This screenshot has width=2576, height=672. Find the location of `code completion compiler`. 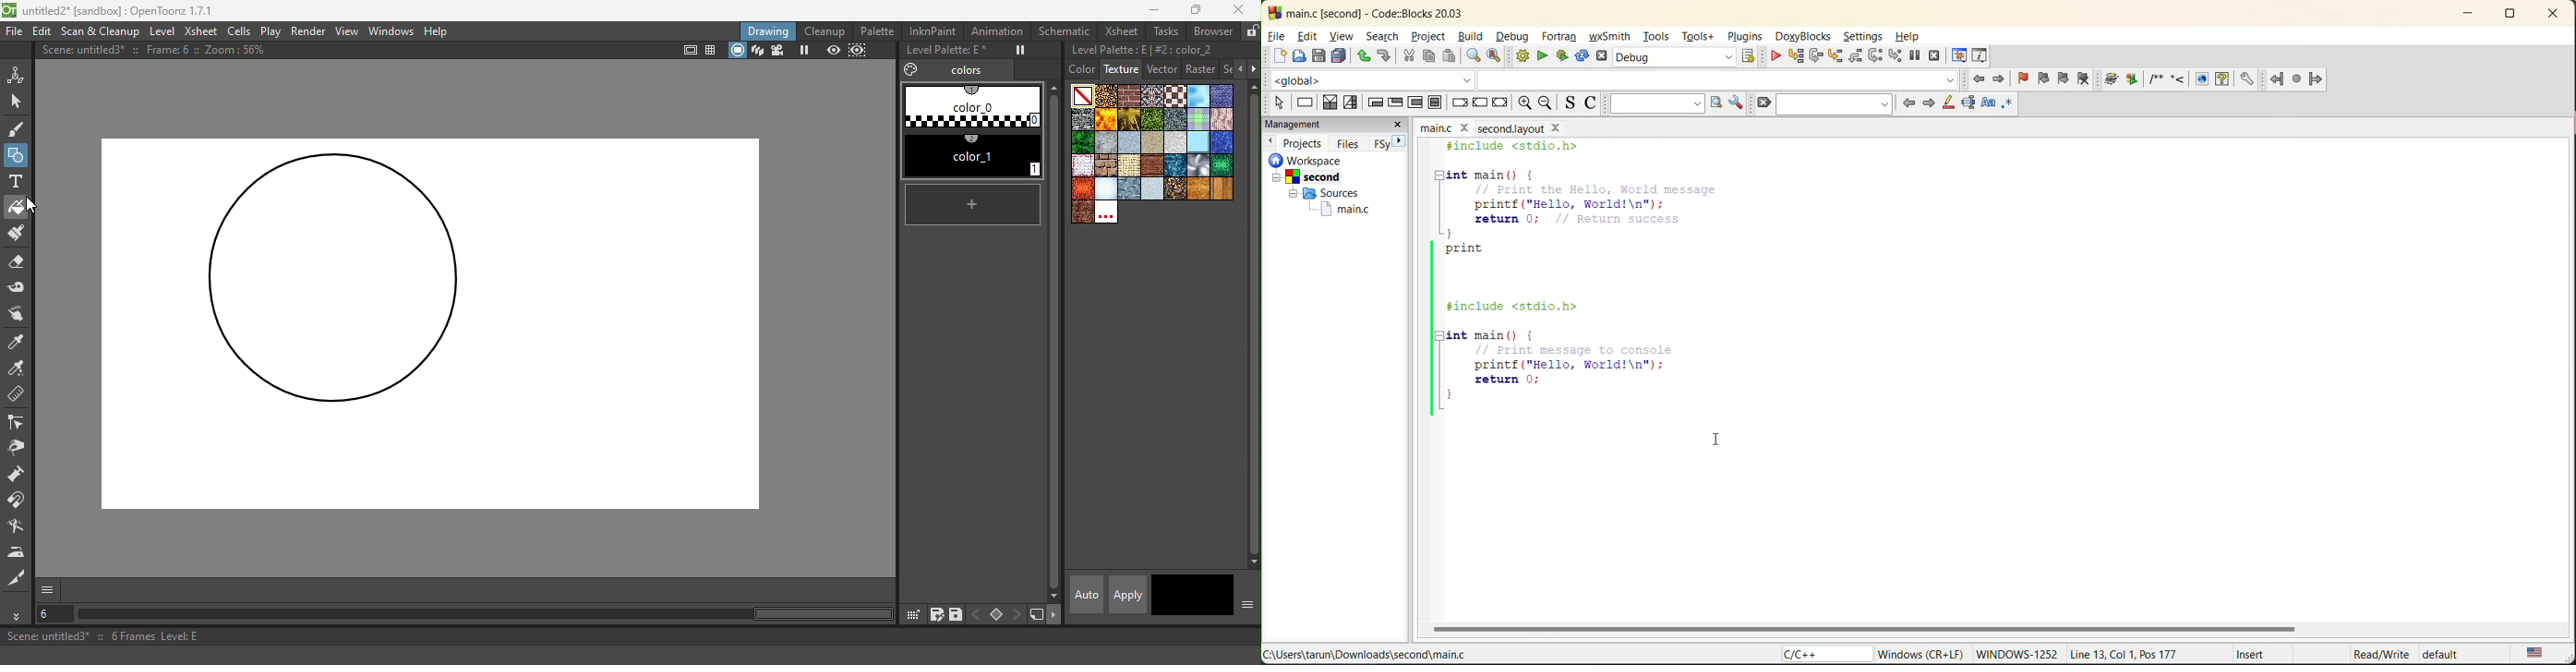

code completion compiler is located at coordinates (1615, 80).